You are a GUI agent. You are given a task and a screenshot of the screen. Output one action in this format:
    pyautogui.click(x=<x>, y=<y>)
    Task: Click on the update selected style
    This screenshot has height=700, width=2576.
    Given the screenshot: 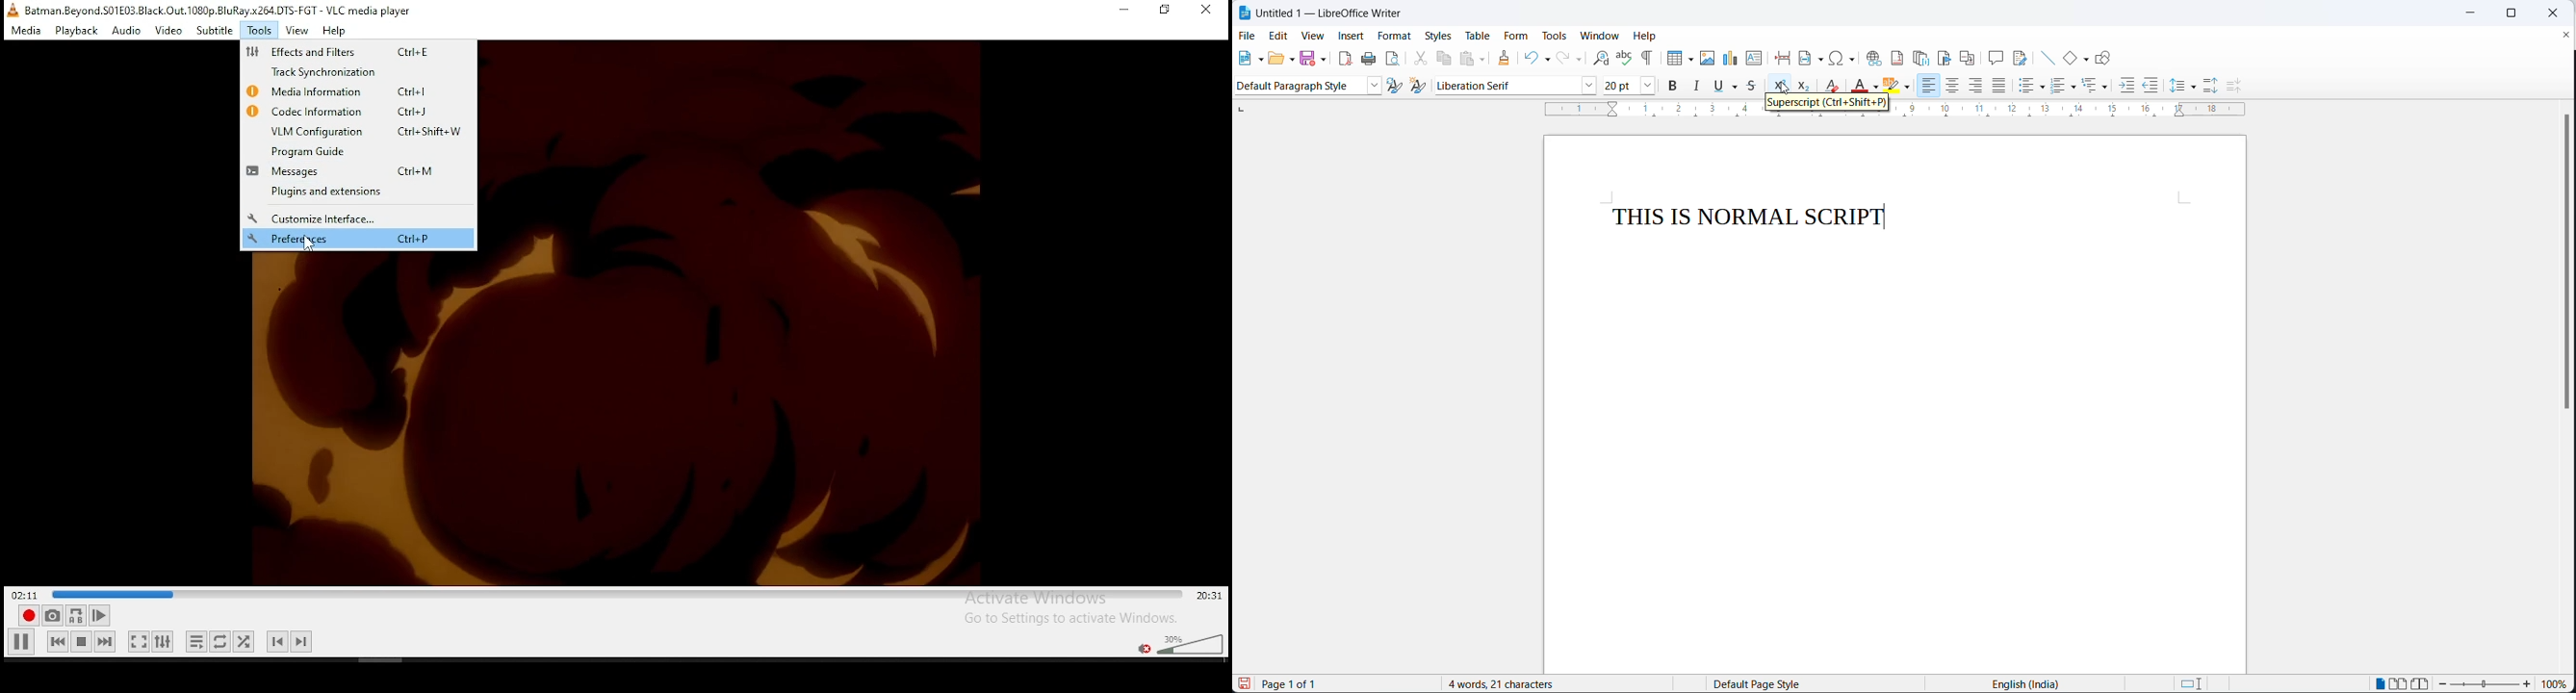 What is the action you would take?
    pyautogui.click(x=1398, y=85)
    